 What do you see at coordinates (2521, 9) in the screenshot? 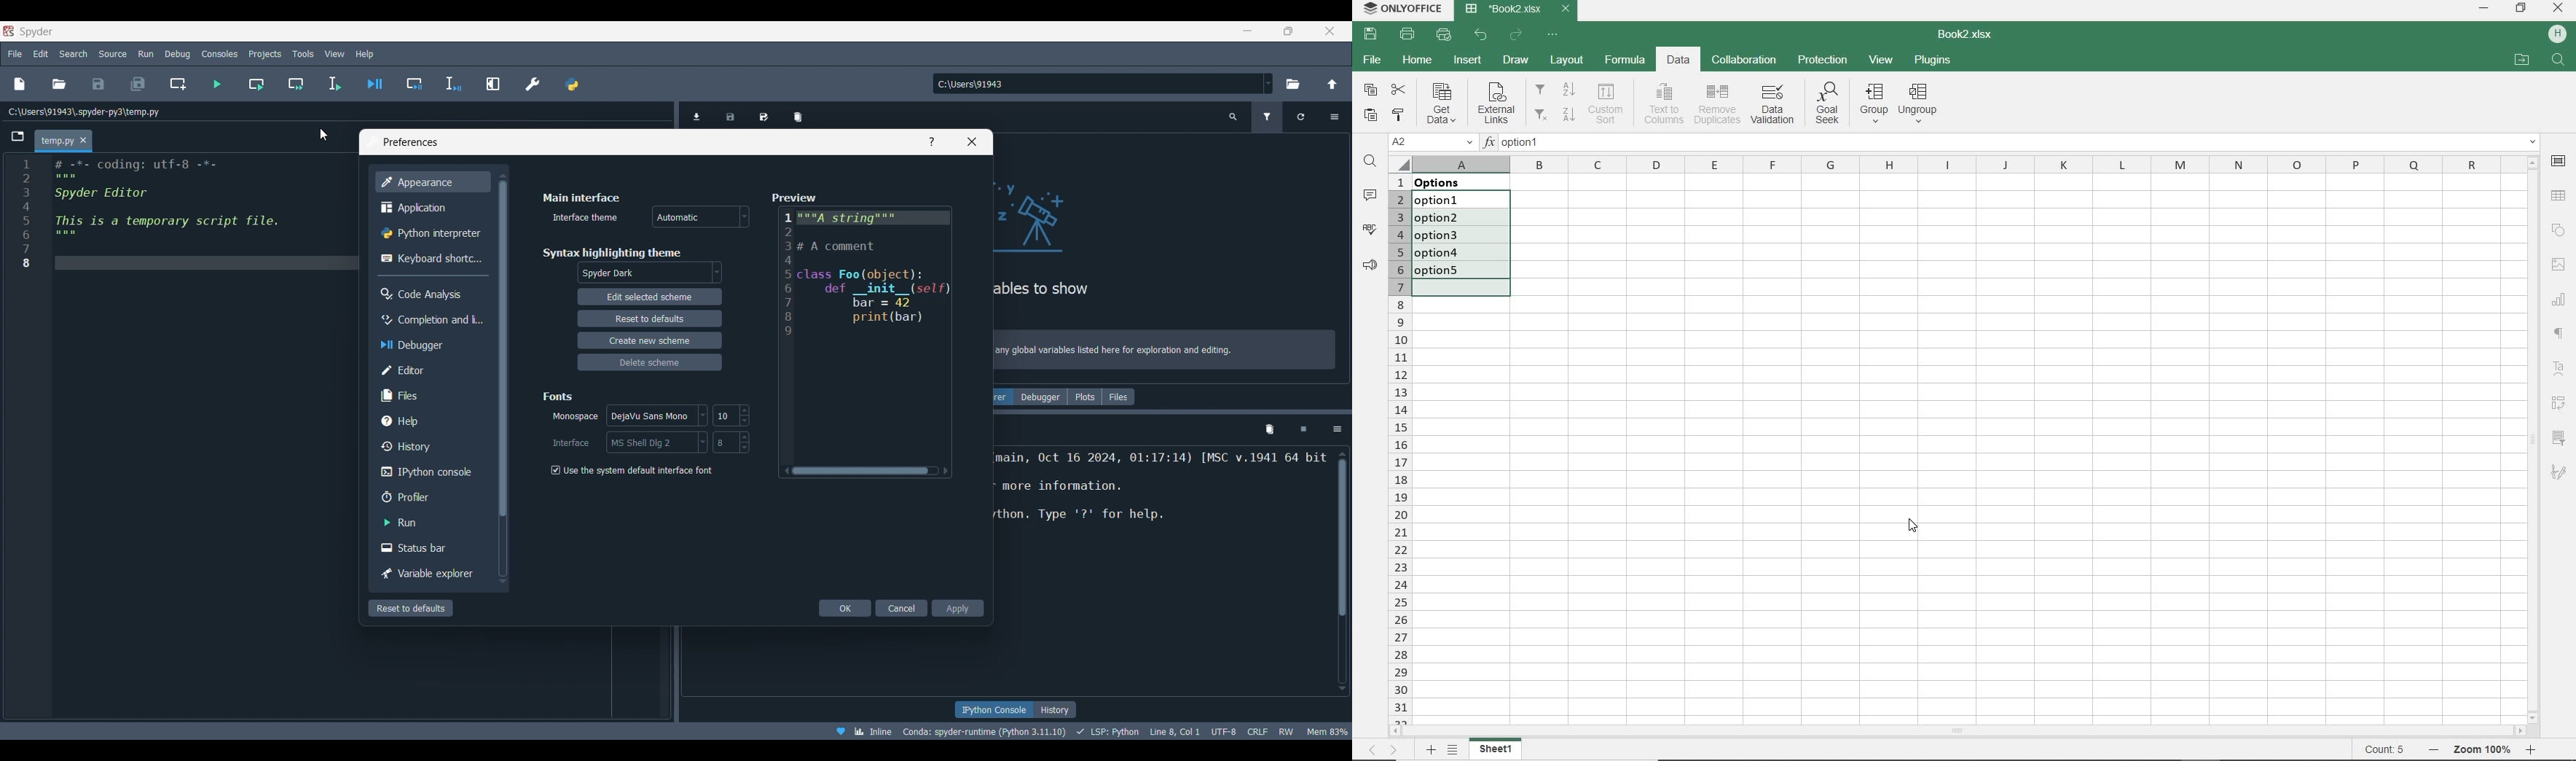
I see `RESTORE DOWN` at bounding box center [2521, 9].